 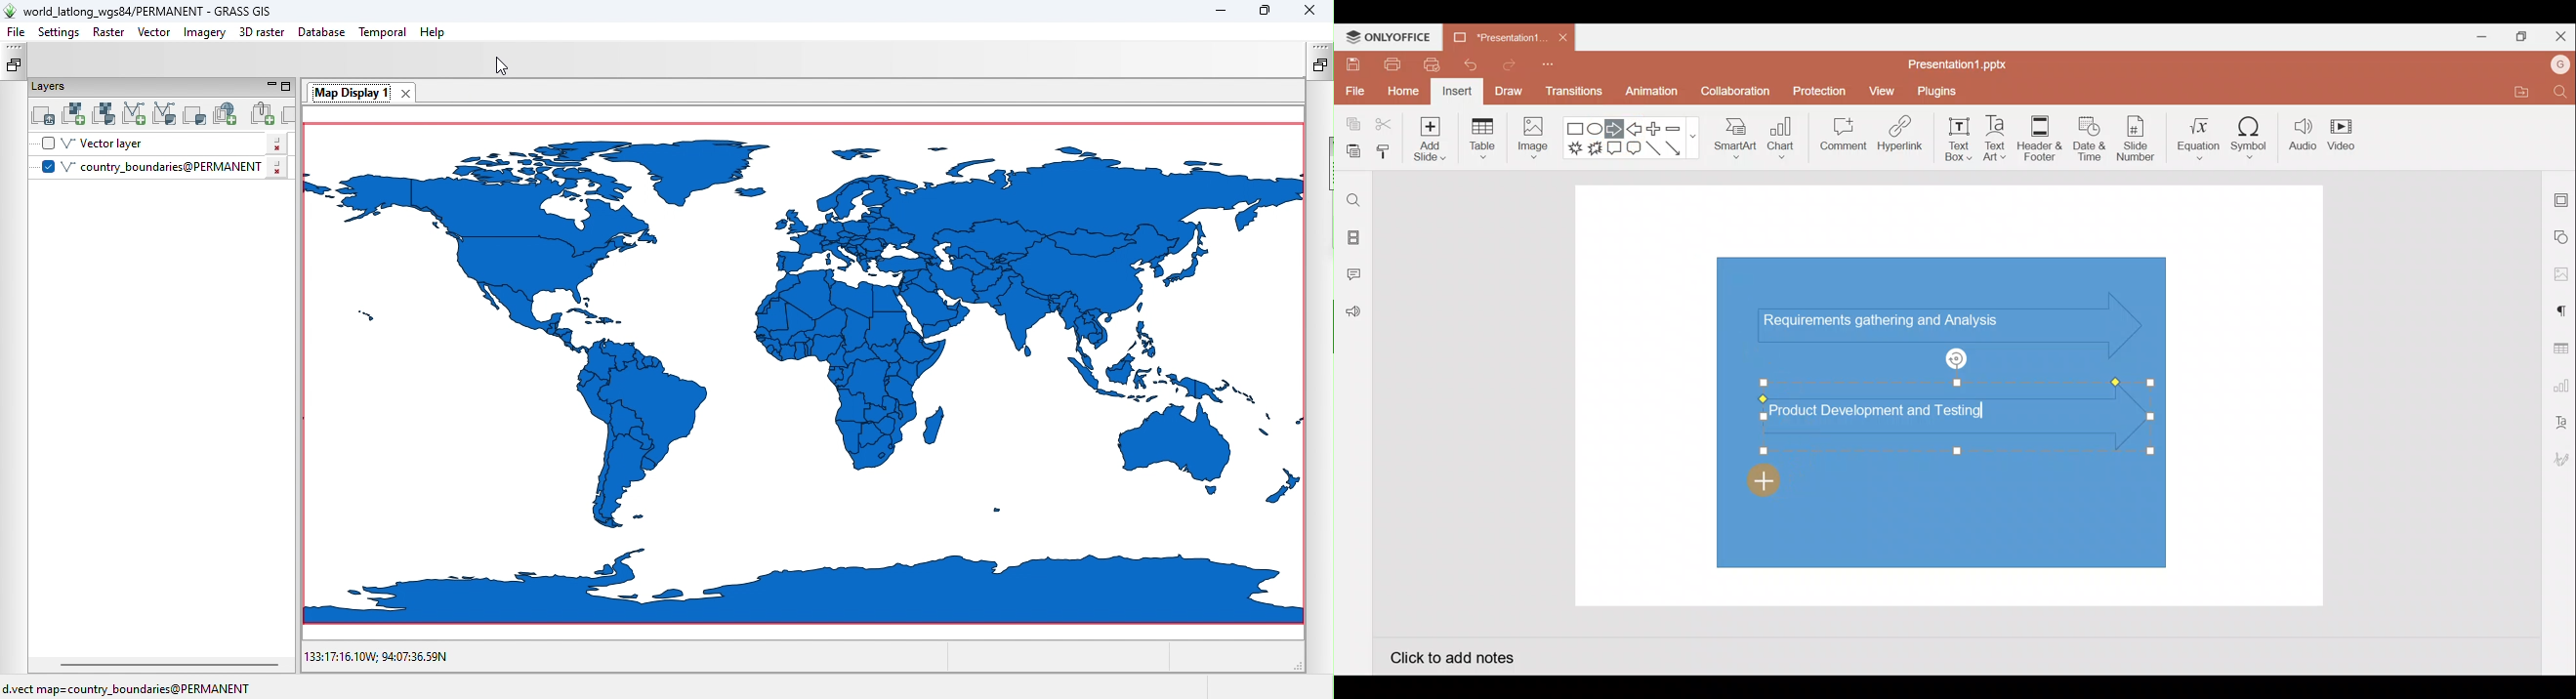 What do you see at coordinates (1552, 69) in the screenshot?
I see `Customize quick access toolbar` at bounding box center [1552, 69].